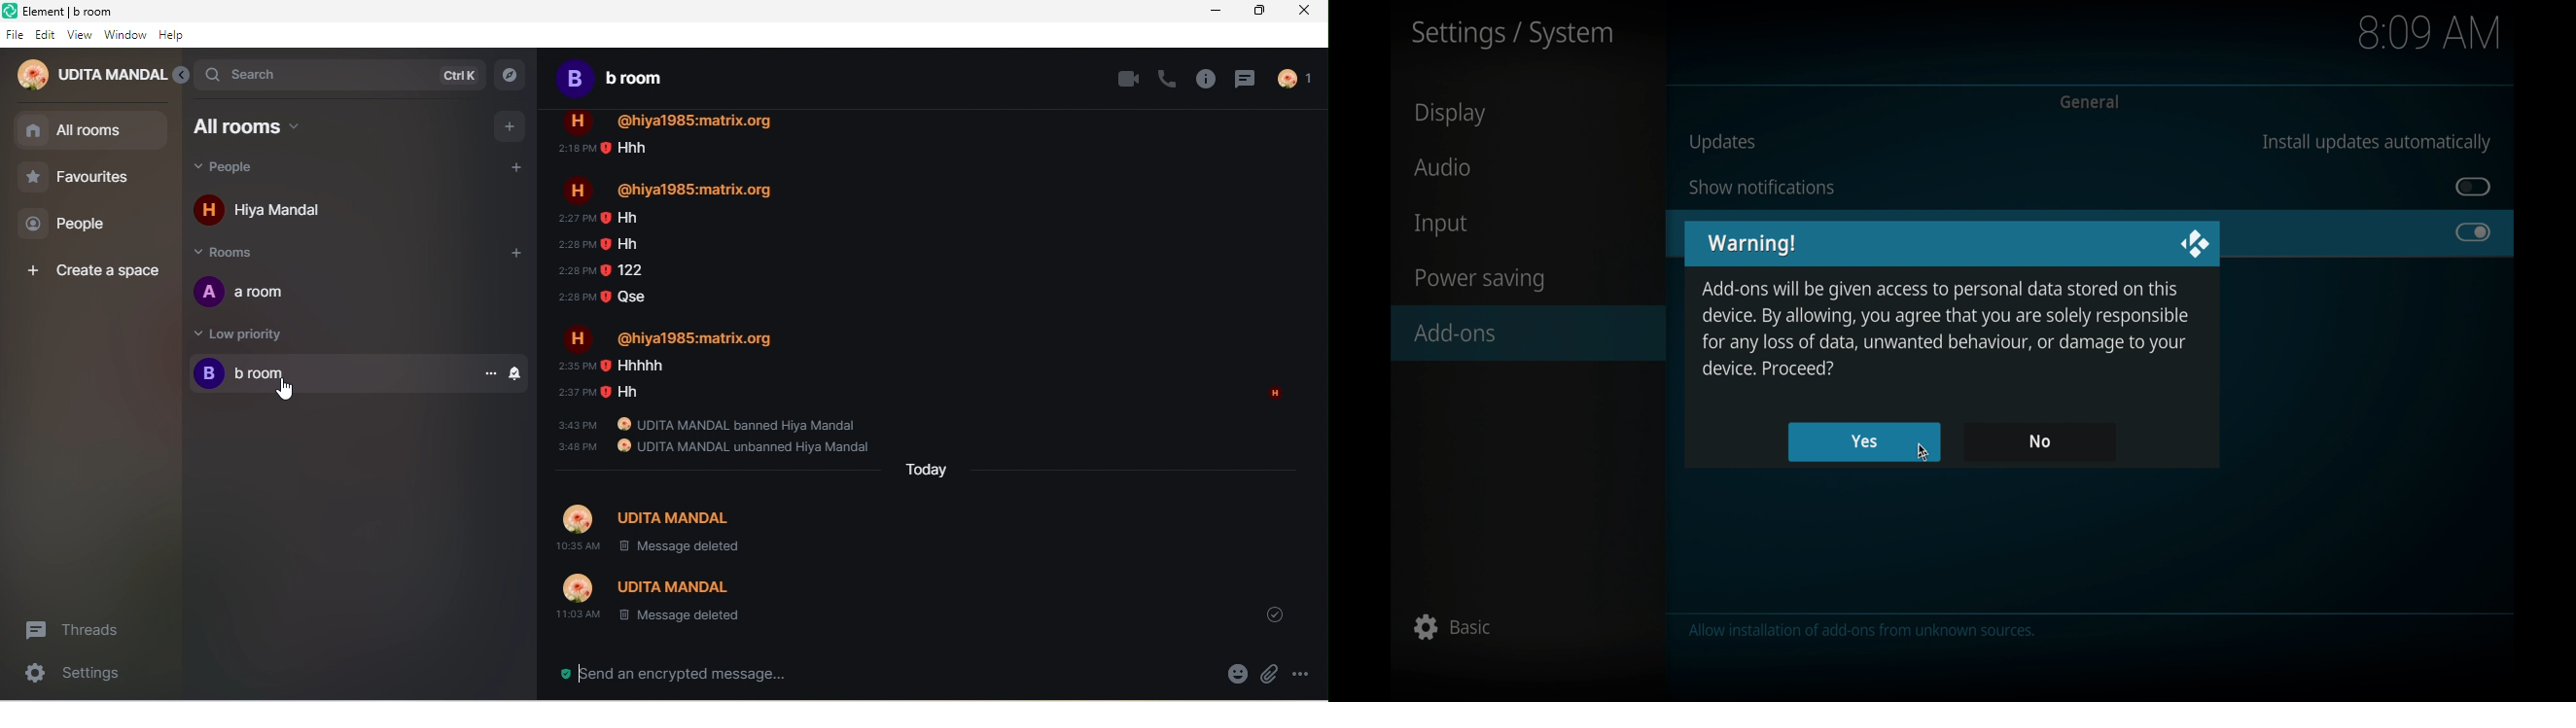 The width and height of the screenshot is (2576, 728). Describe the element at coordinates (15, 36) in the screenshot. I see `file` at that location.